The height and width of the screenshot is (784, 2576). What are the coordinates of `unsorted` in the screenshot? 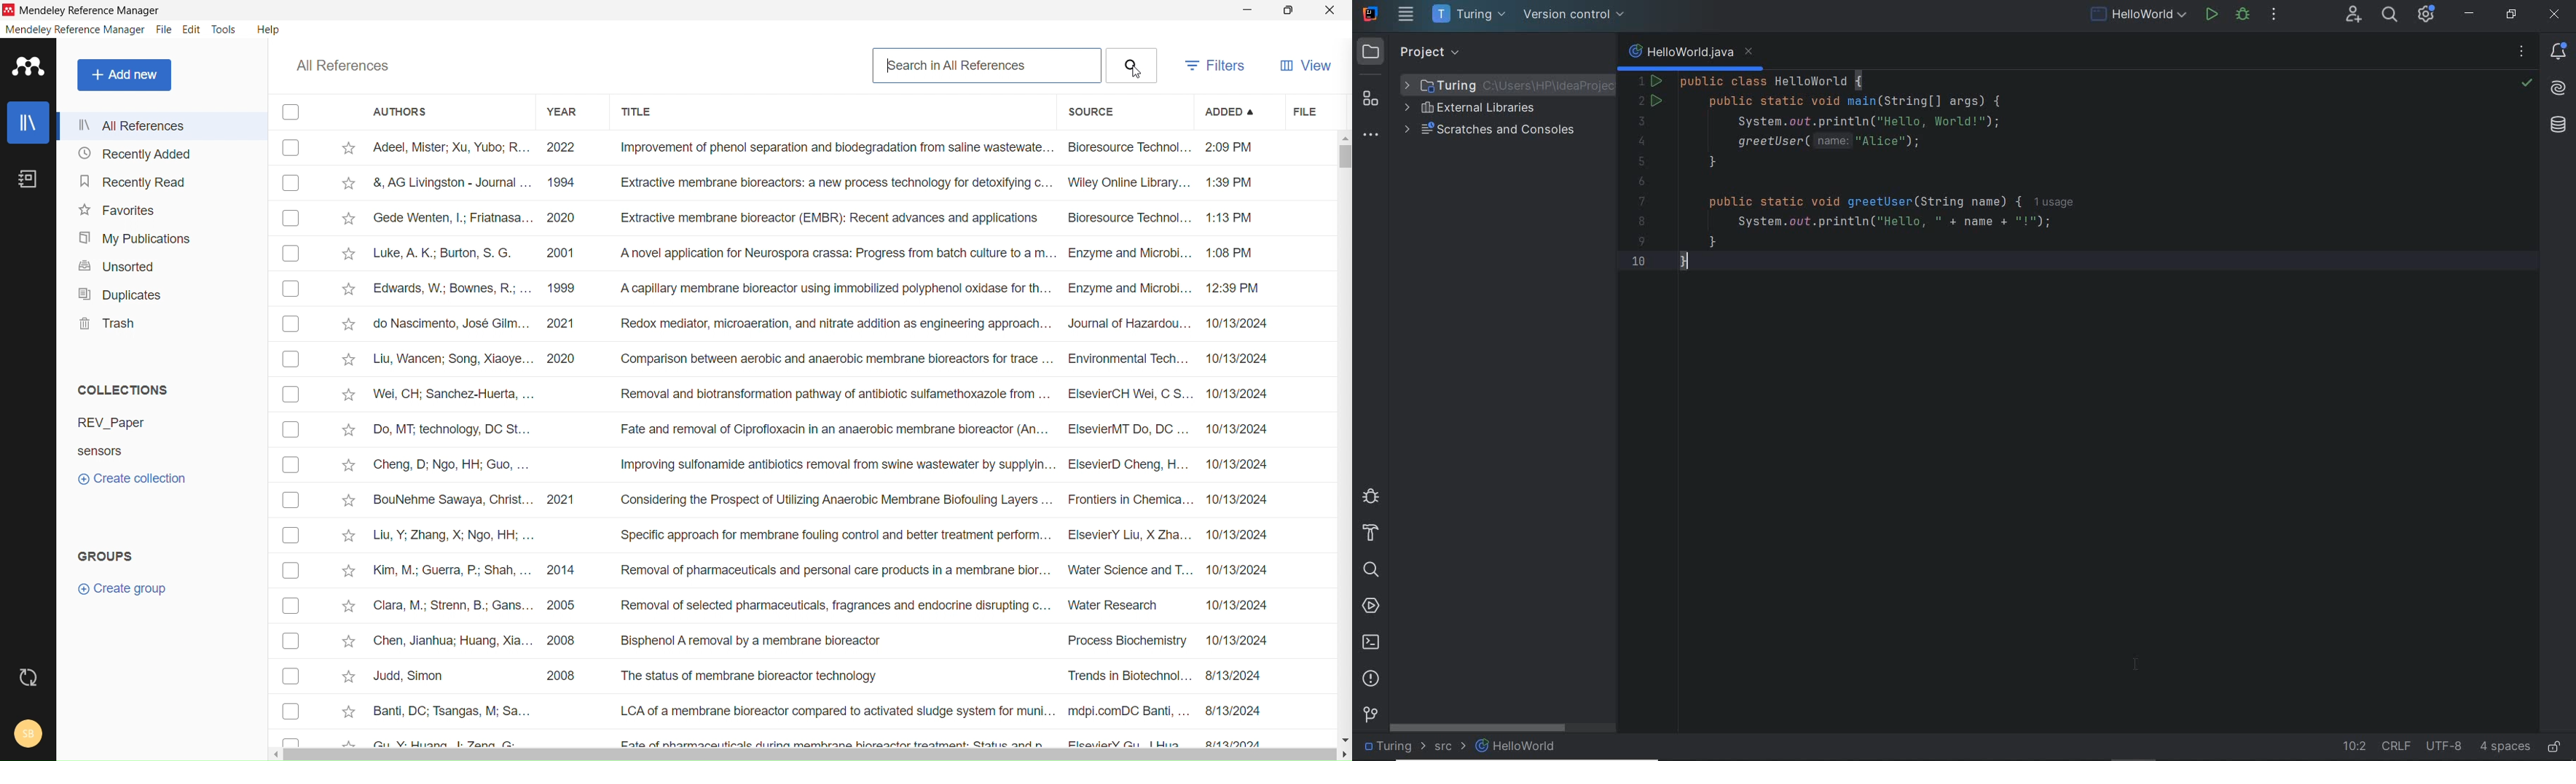 It's located at (162, 264).